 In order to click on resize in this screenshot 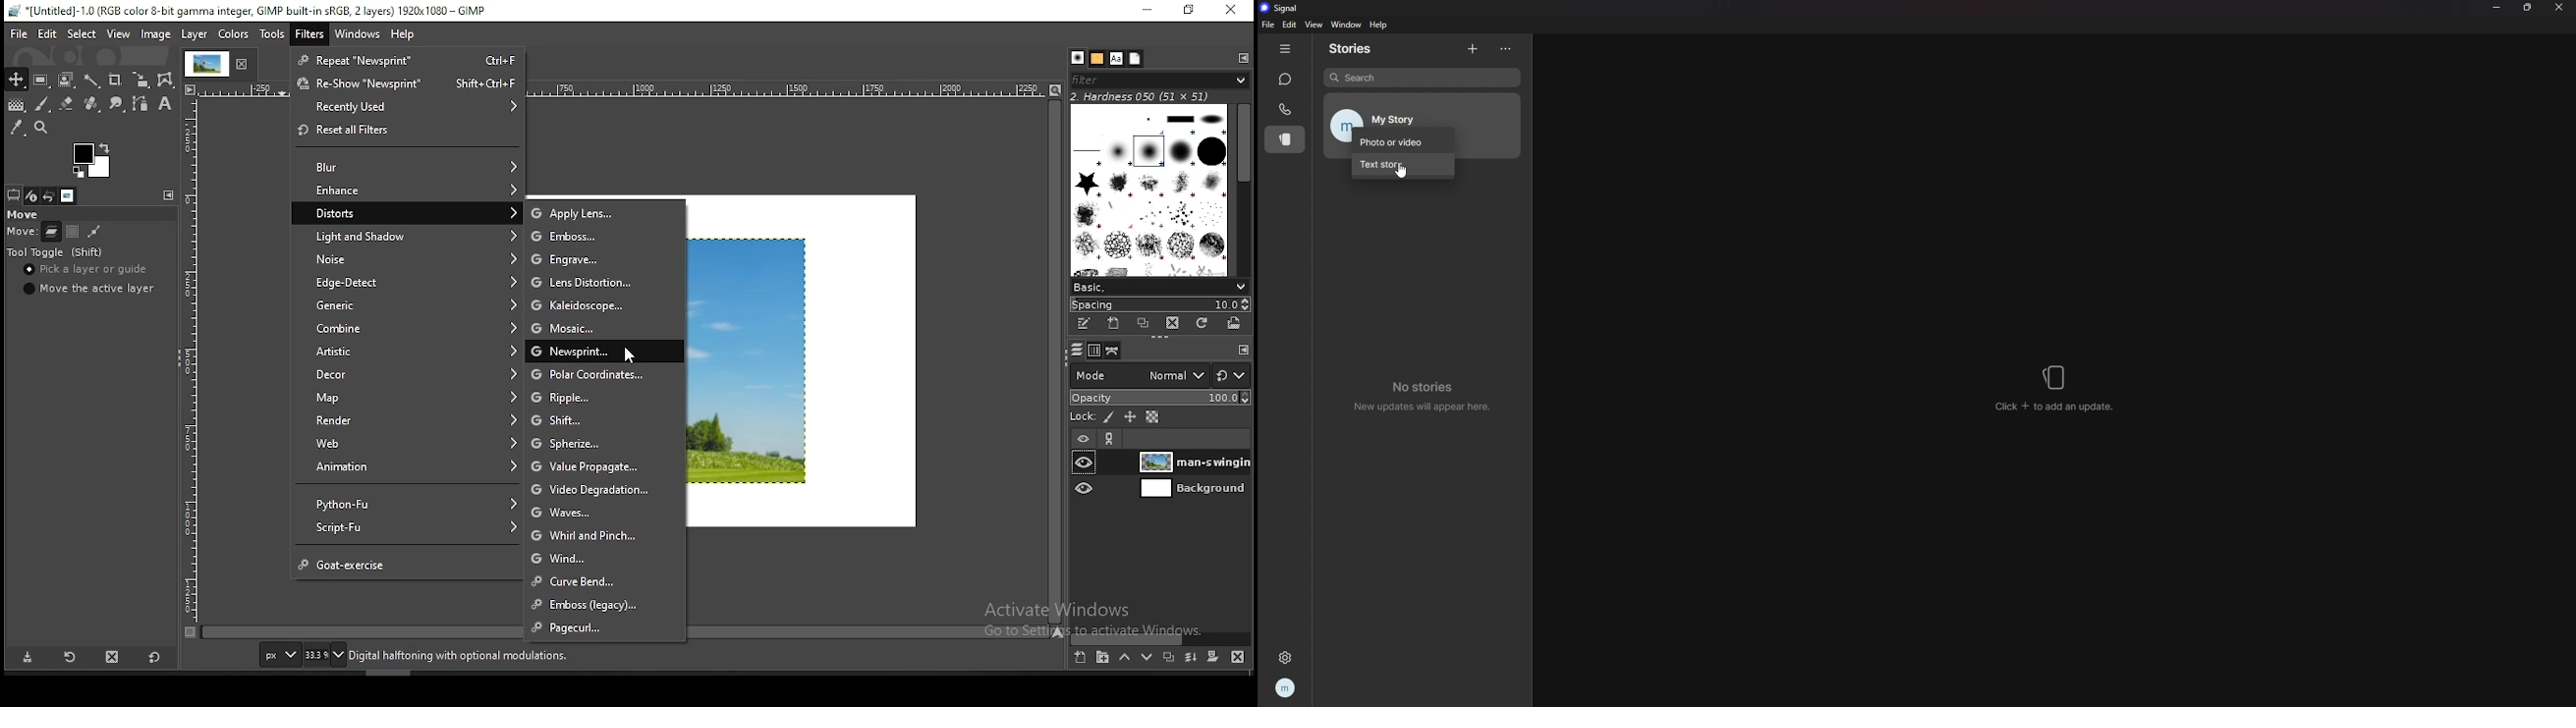, I will do `click(2529, 7)`.